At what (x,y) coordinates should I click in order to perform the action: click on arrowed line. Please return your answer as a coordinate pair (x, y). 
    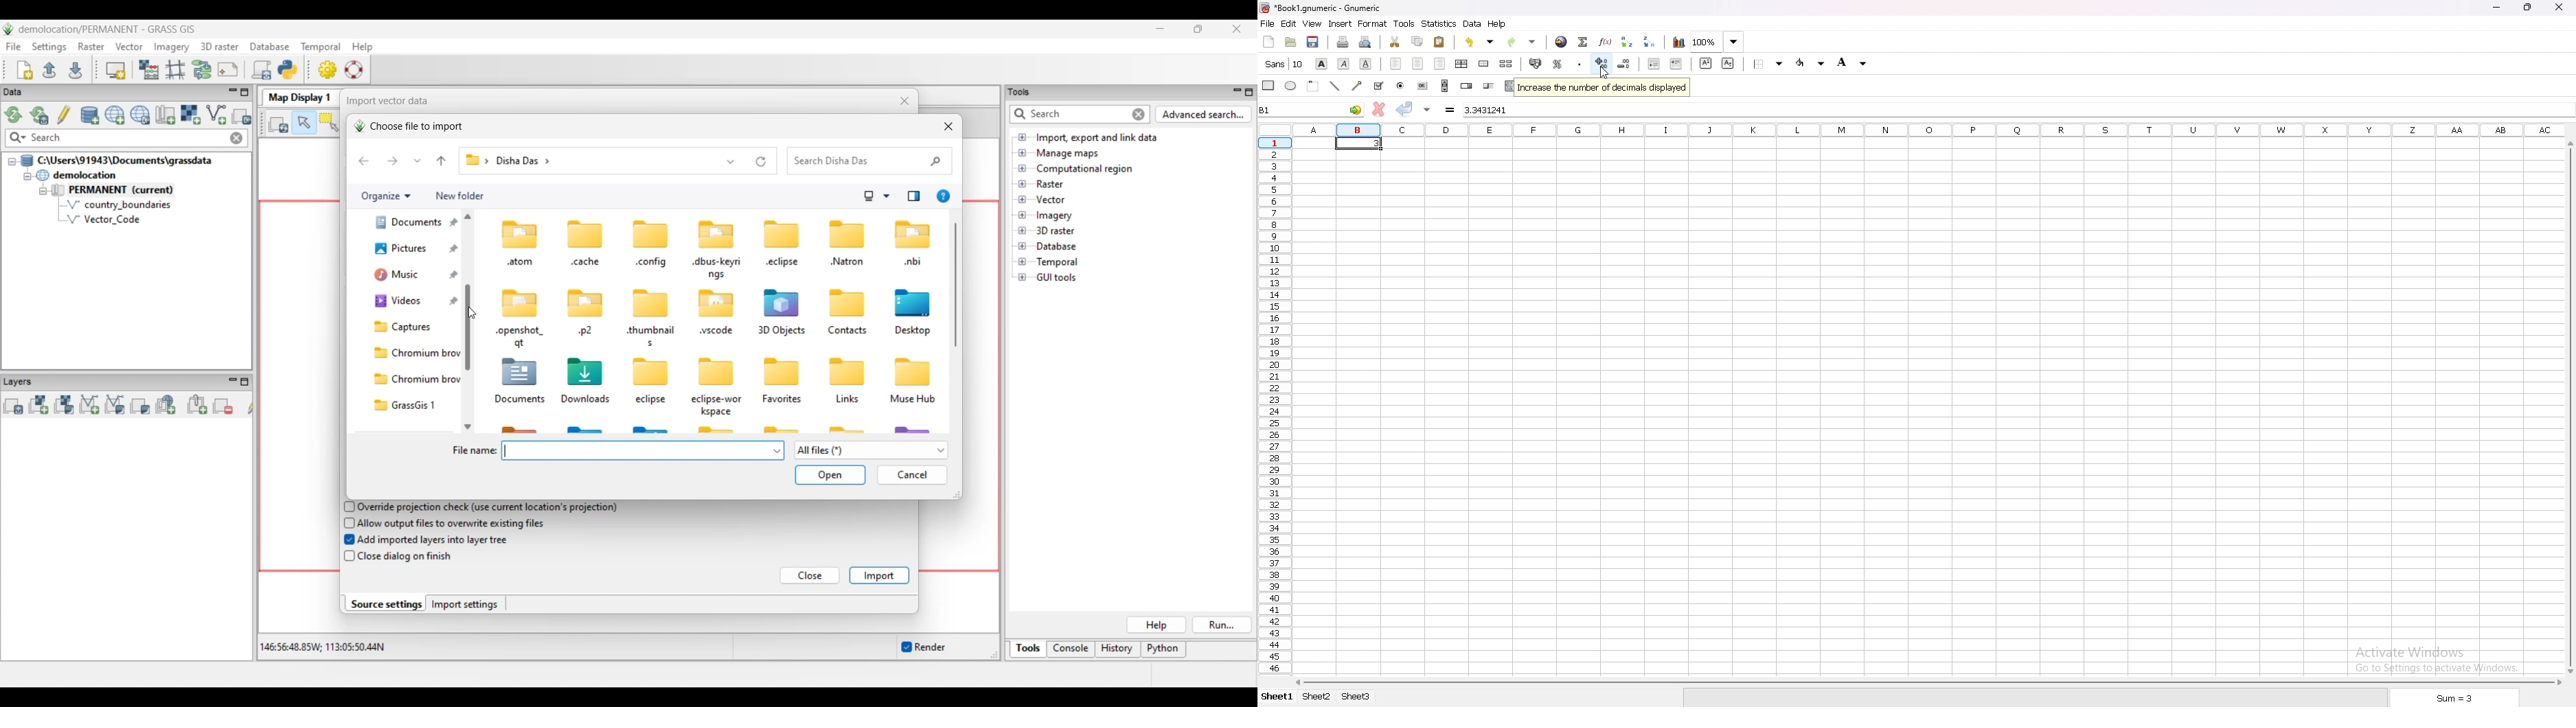
    Looking at the image, I should click on (1356, 86).